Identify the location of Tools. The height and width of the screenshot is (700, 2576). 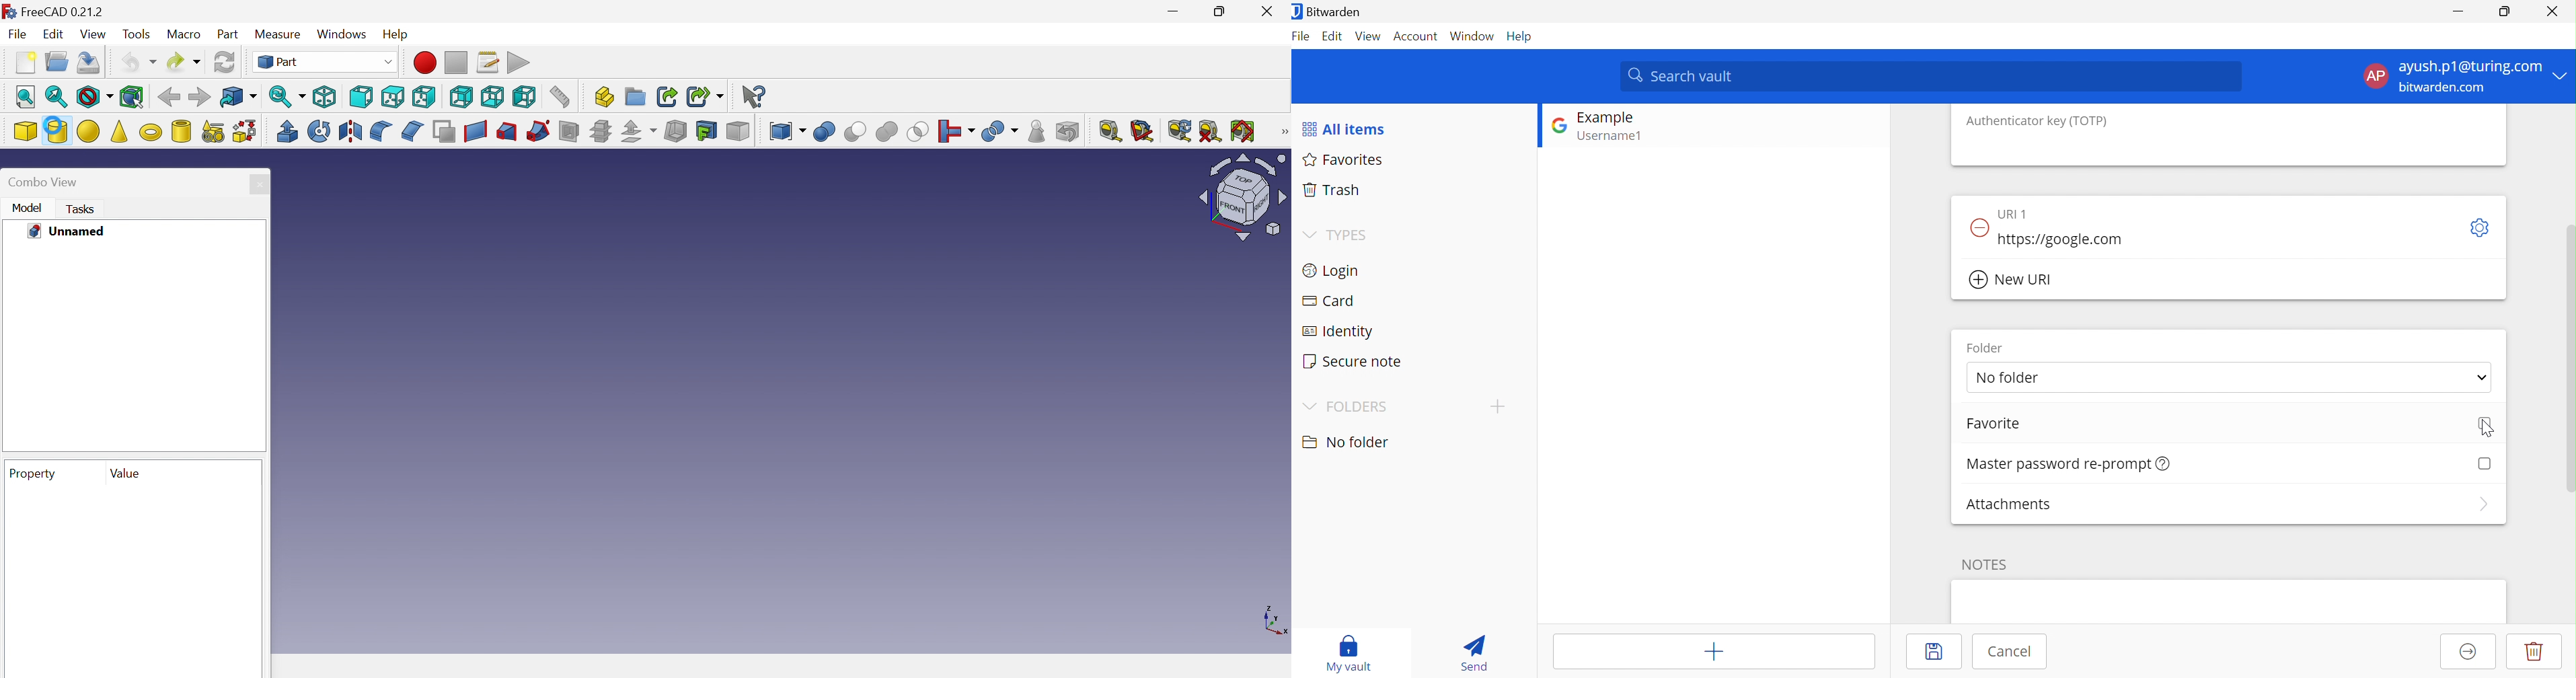
(137, 33).